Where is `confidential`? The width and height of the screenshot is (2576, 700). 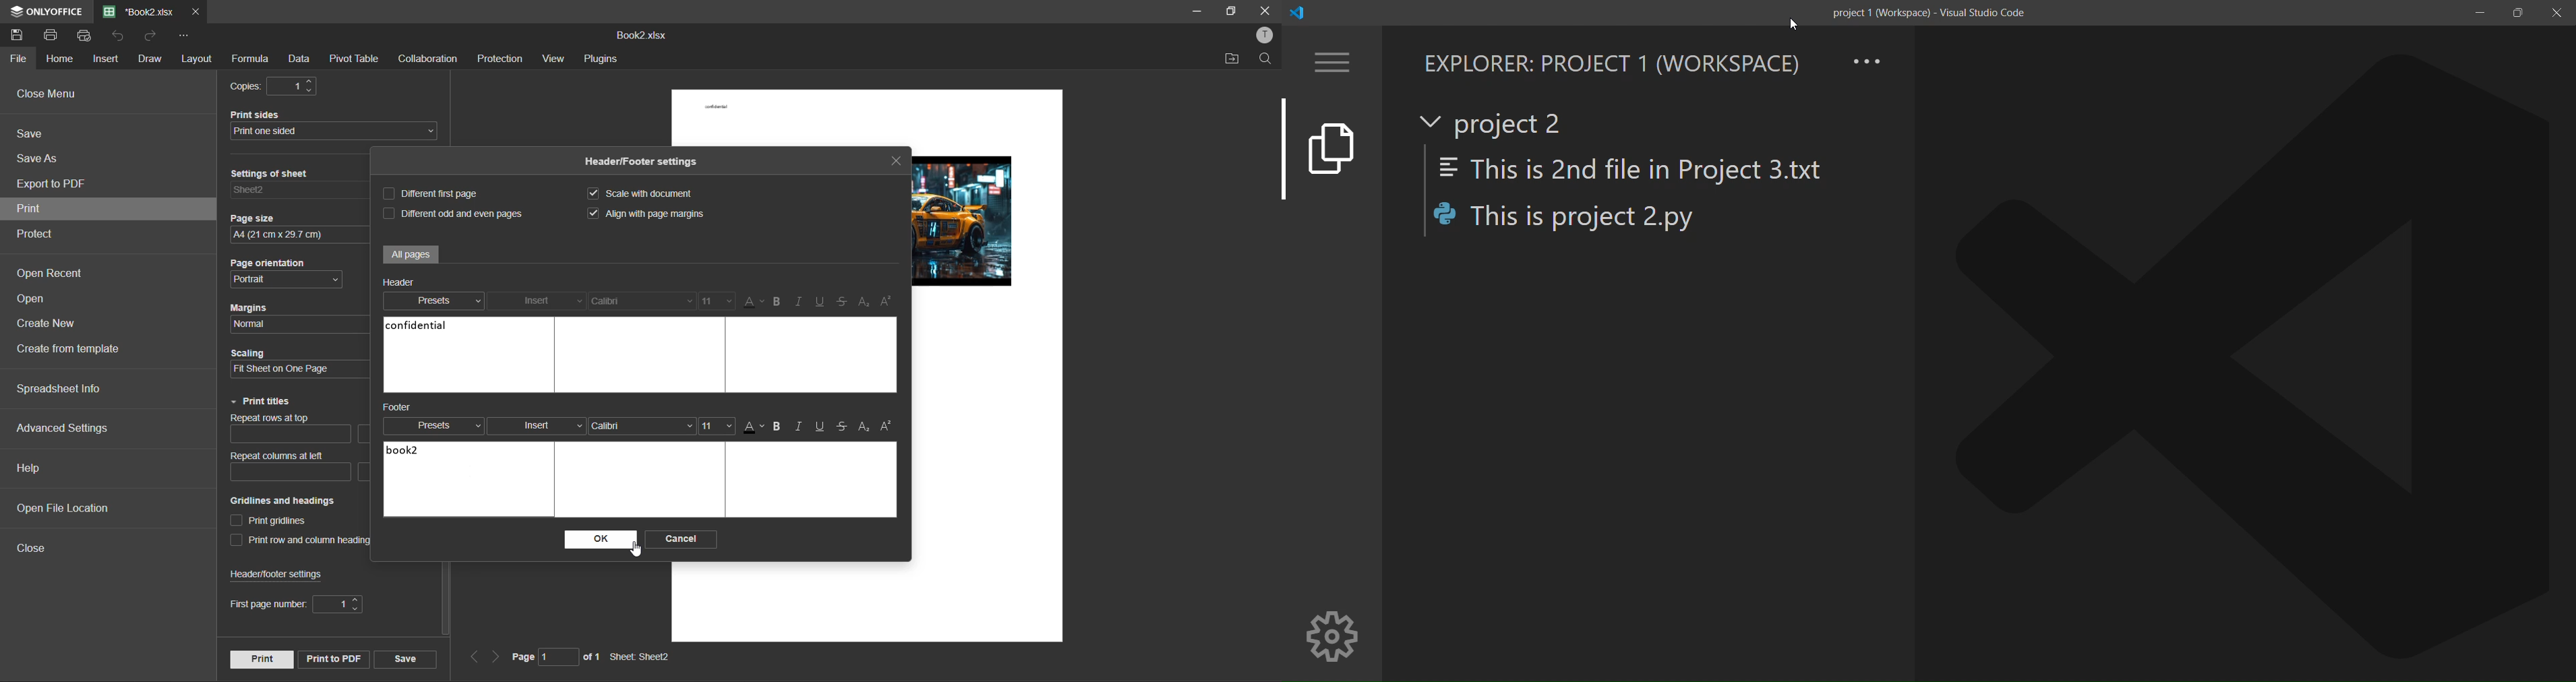 confidential is located at coordinates (415, 327).